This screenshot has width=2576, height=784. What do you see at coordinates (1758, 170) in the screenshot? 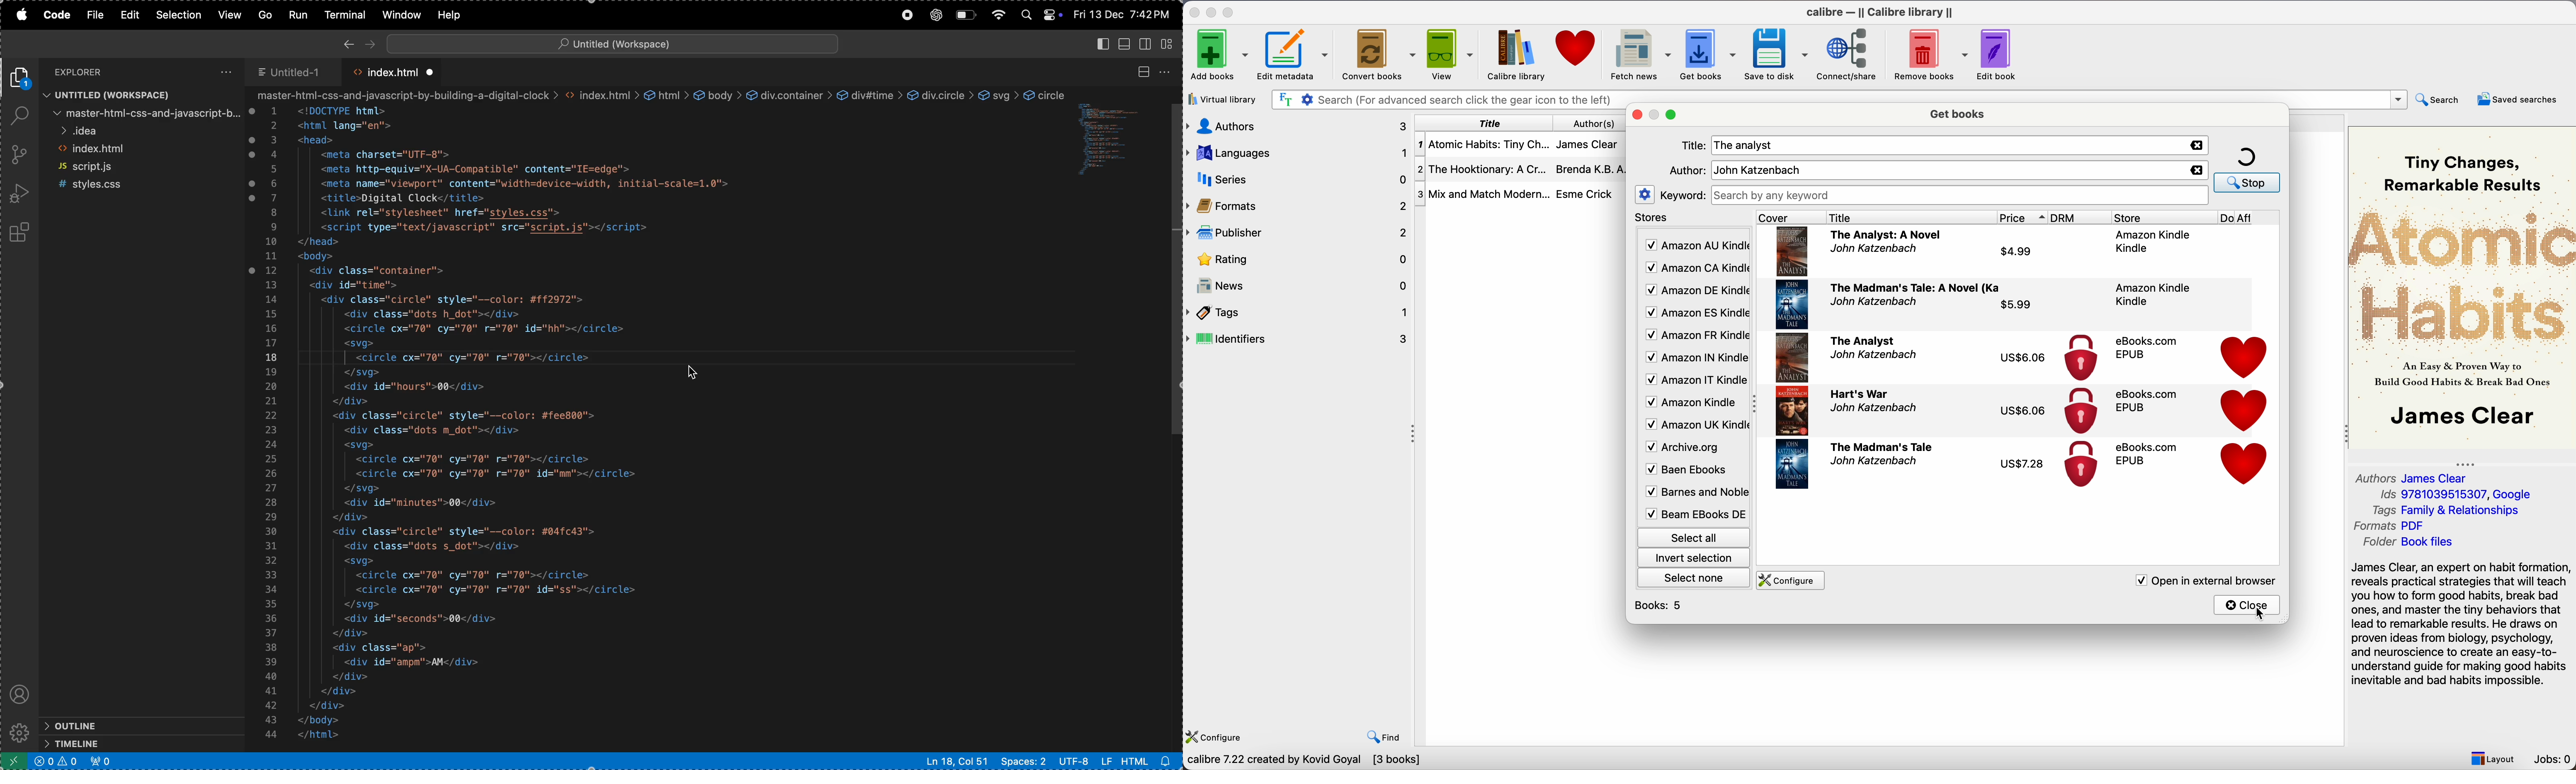
I see `John Katzenbach` at bounding box center [1758, 170].